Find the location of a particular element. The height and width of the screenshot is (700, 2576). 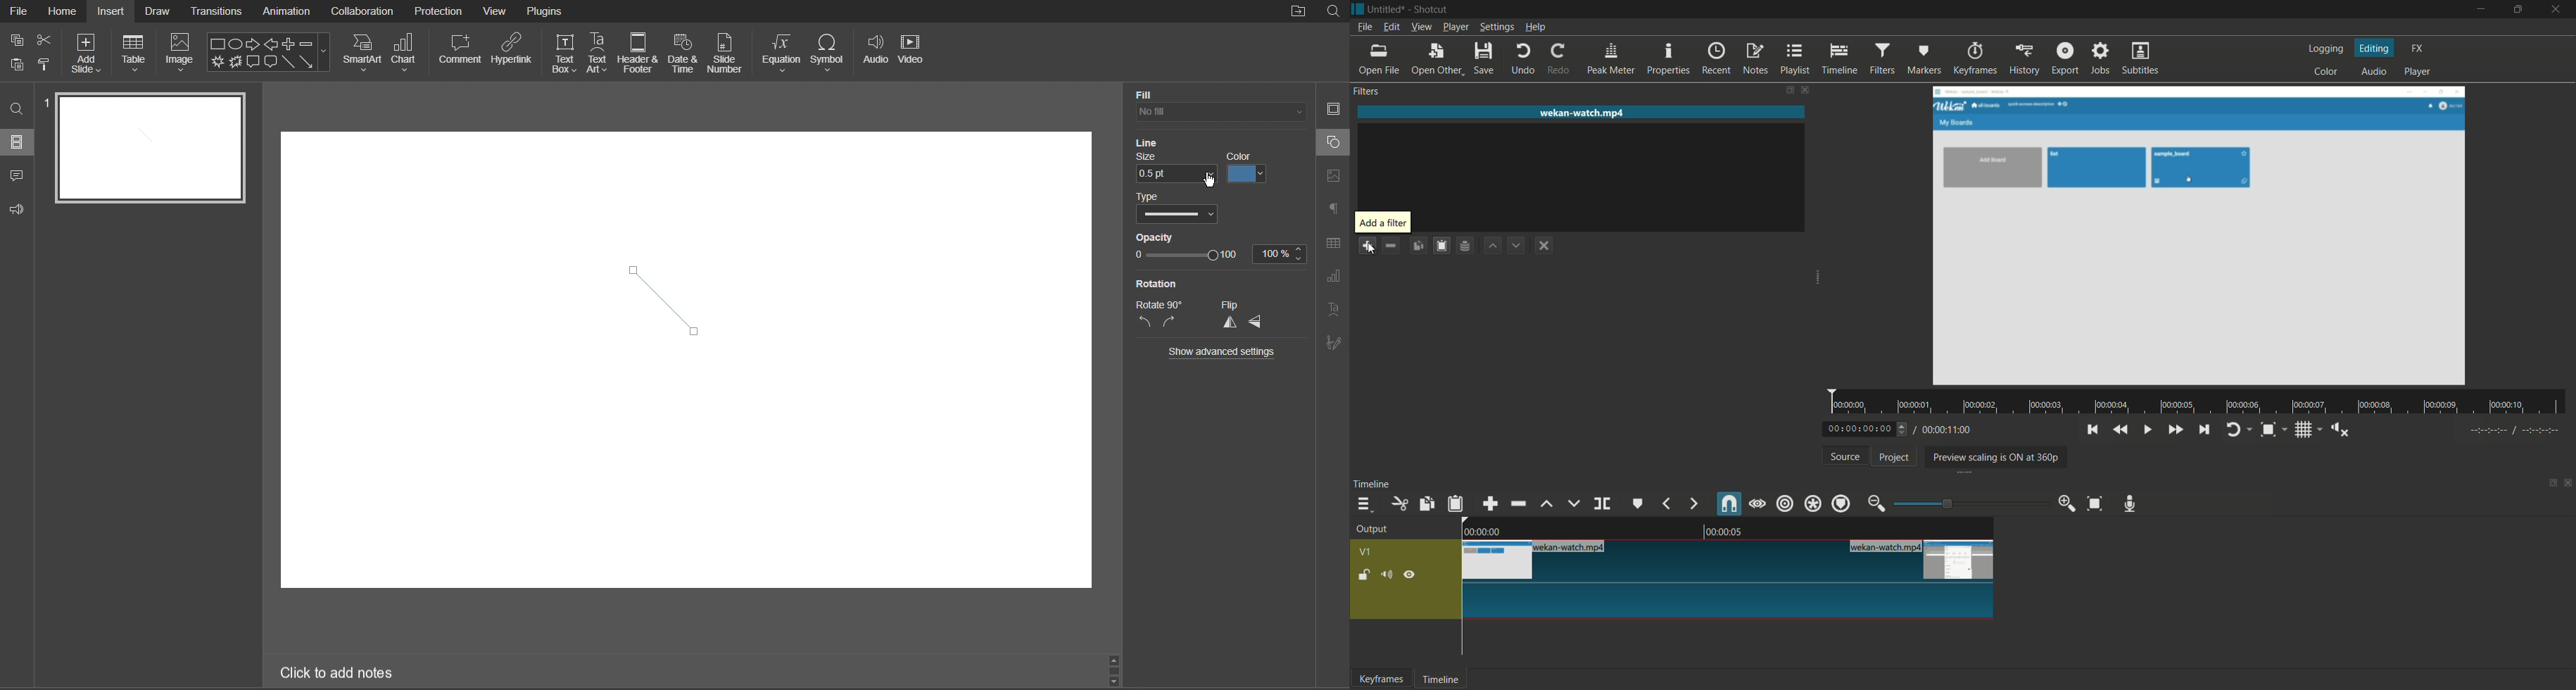

remove a filter is located at coordinates (1391, 247).